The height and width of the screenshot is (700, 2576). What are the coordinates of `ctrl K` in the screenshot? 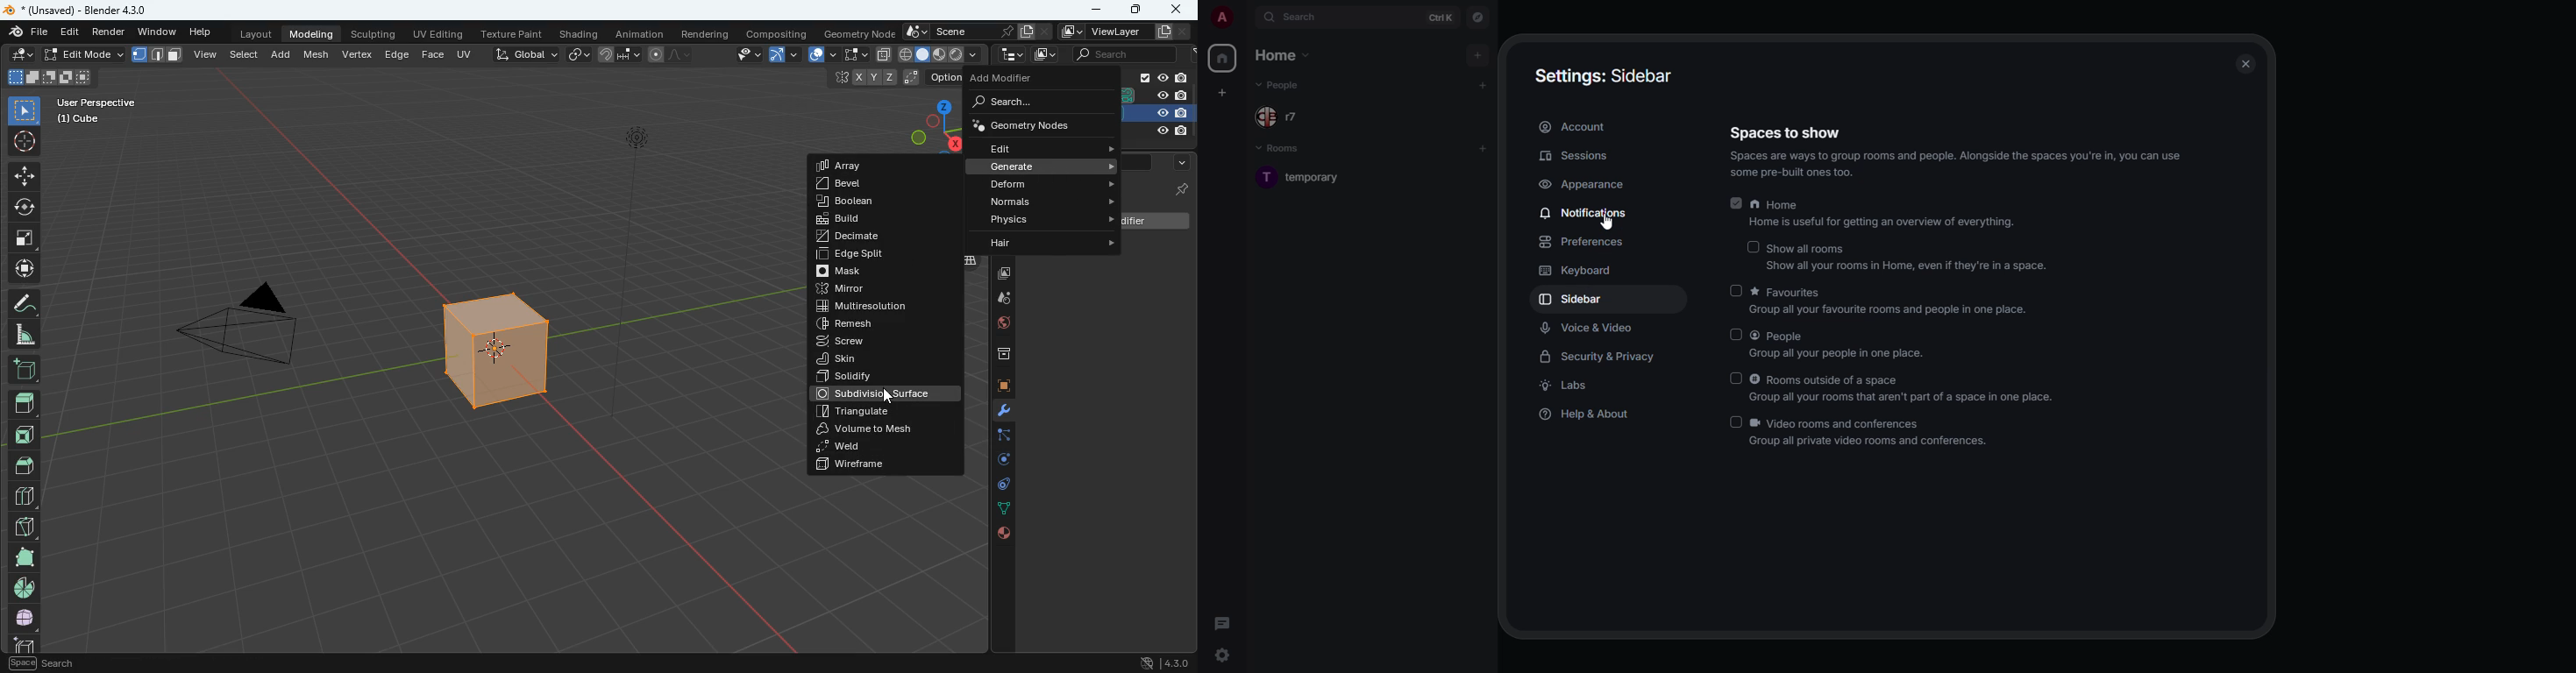 It's located at (1441, 18).